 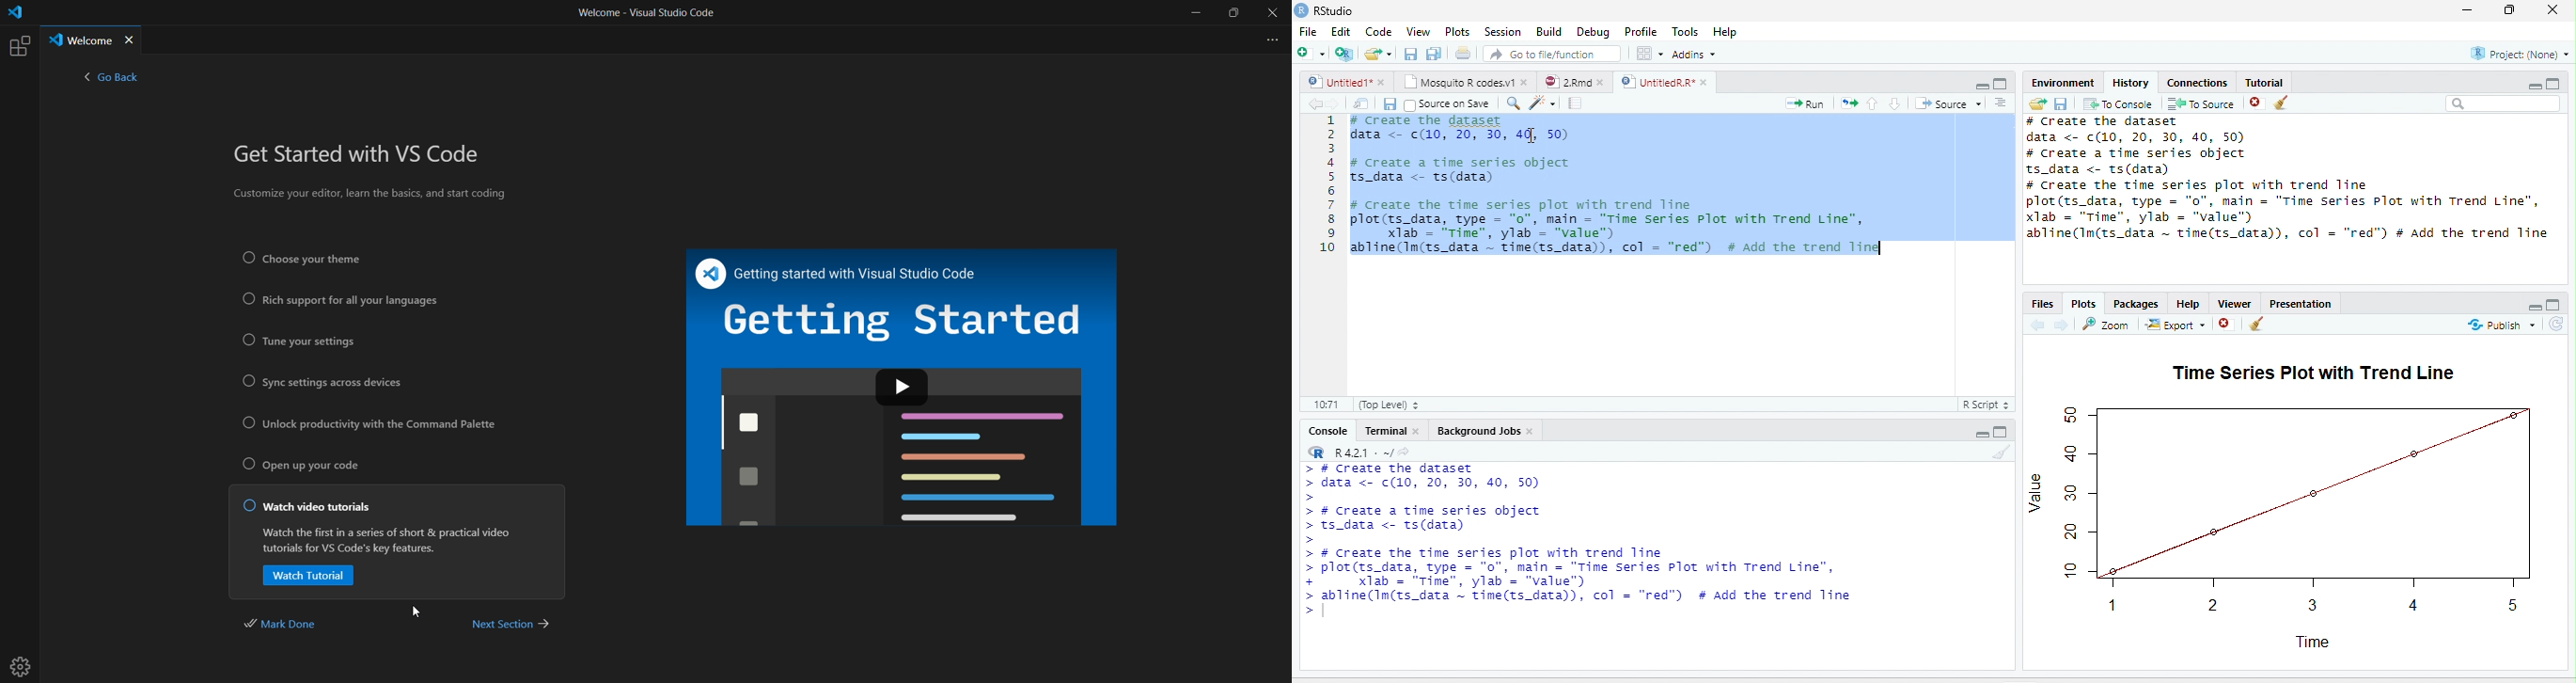 I want to click on Viewer, so click(x=2235, y=303).